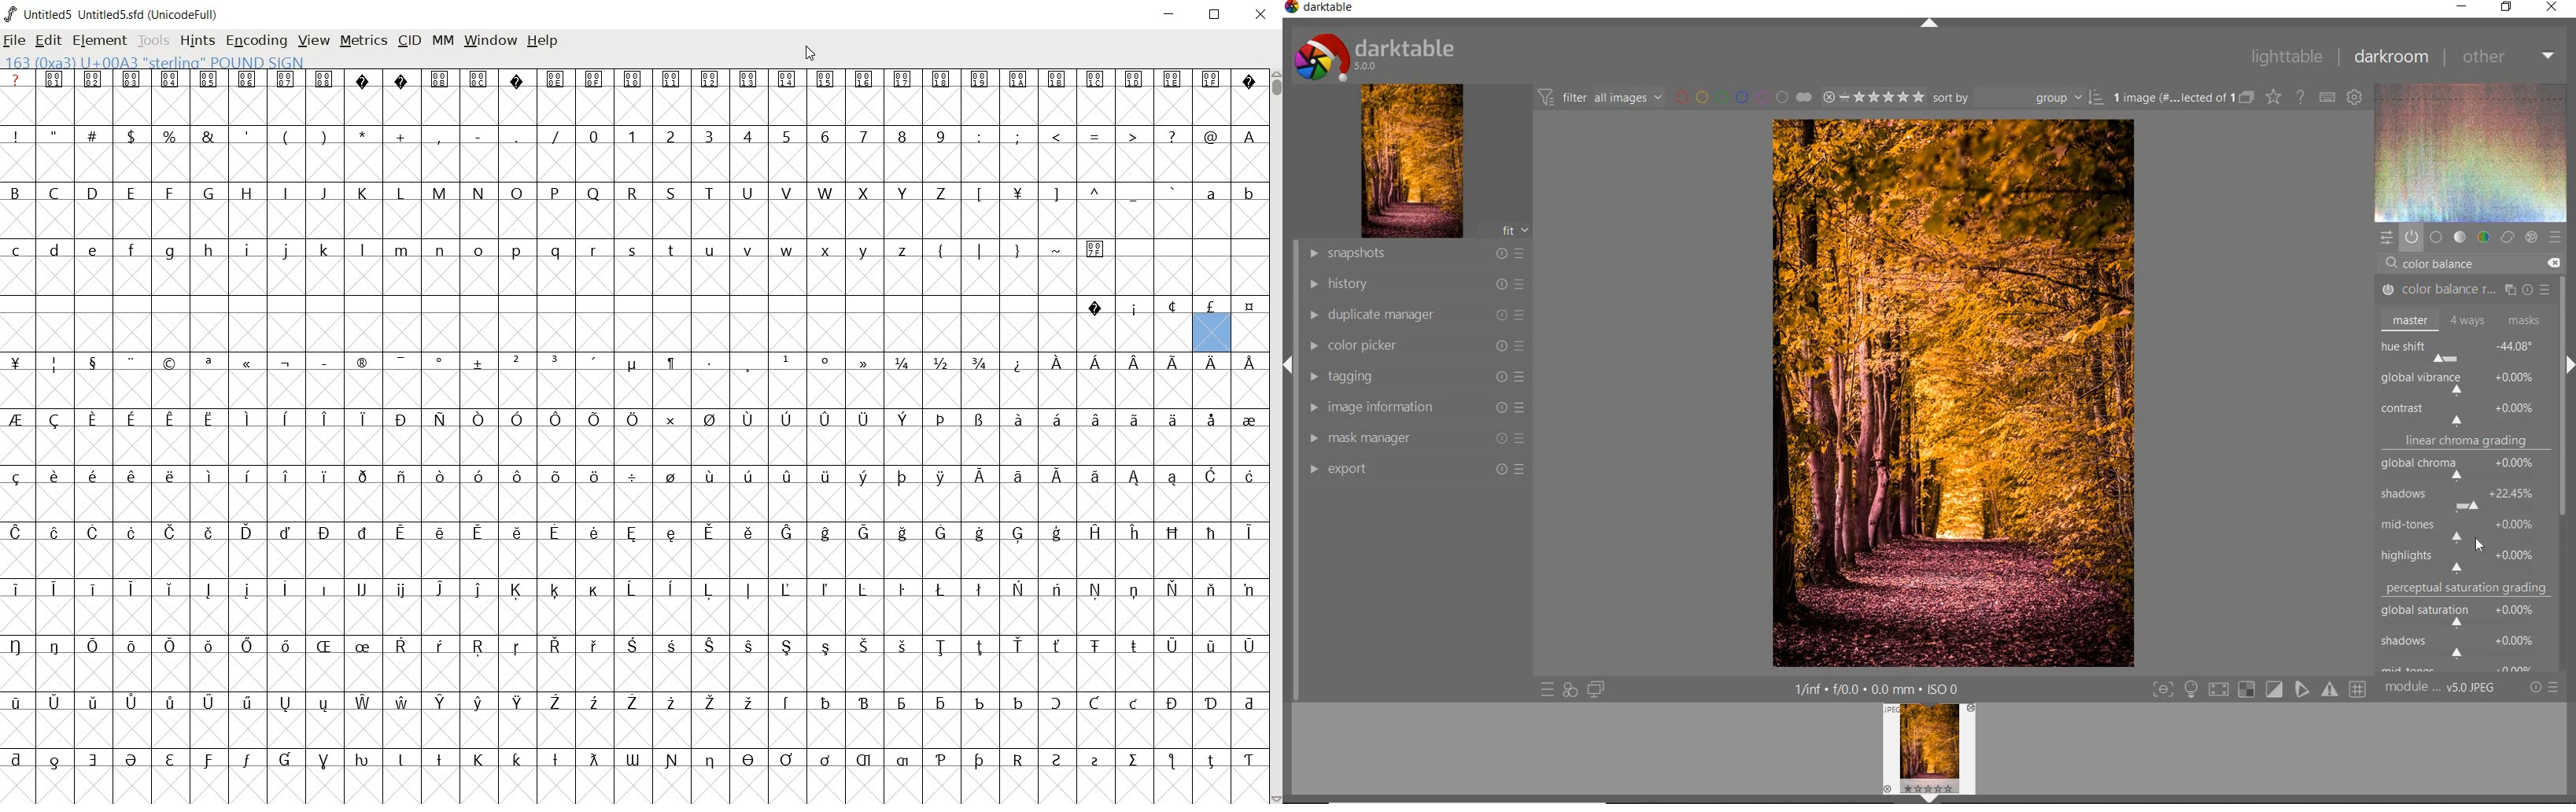  What do you see at coordinates (785, 136) in the screenshot?
I see `5` at bounding box center [785, 136].